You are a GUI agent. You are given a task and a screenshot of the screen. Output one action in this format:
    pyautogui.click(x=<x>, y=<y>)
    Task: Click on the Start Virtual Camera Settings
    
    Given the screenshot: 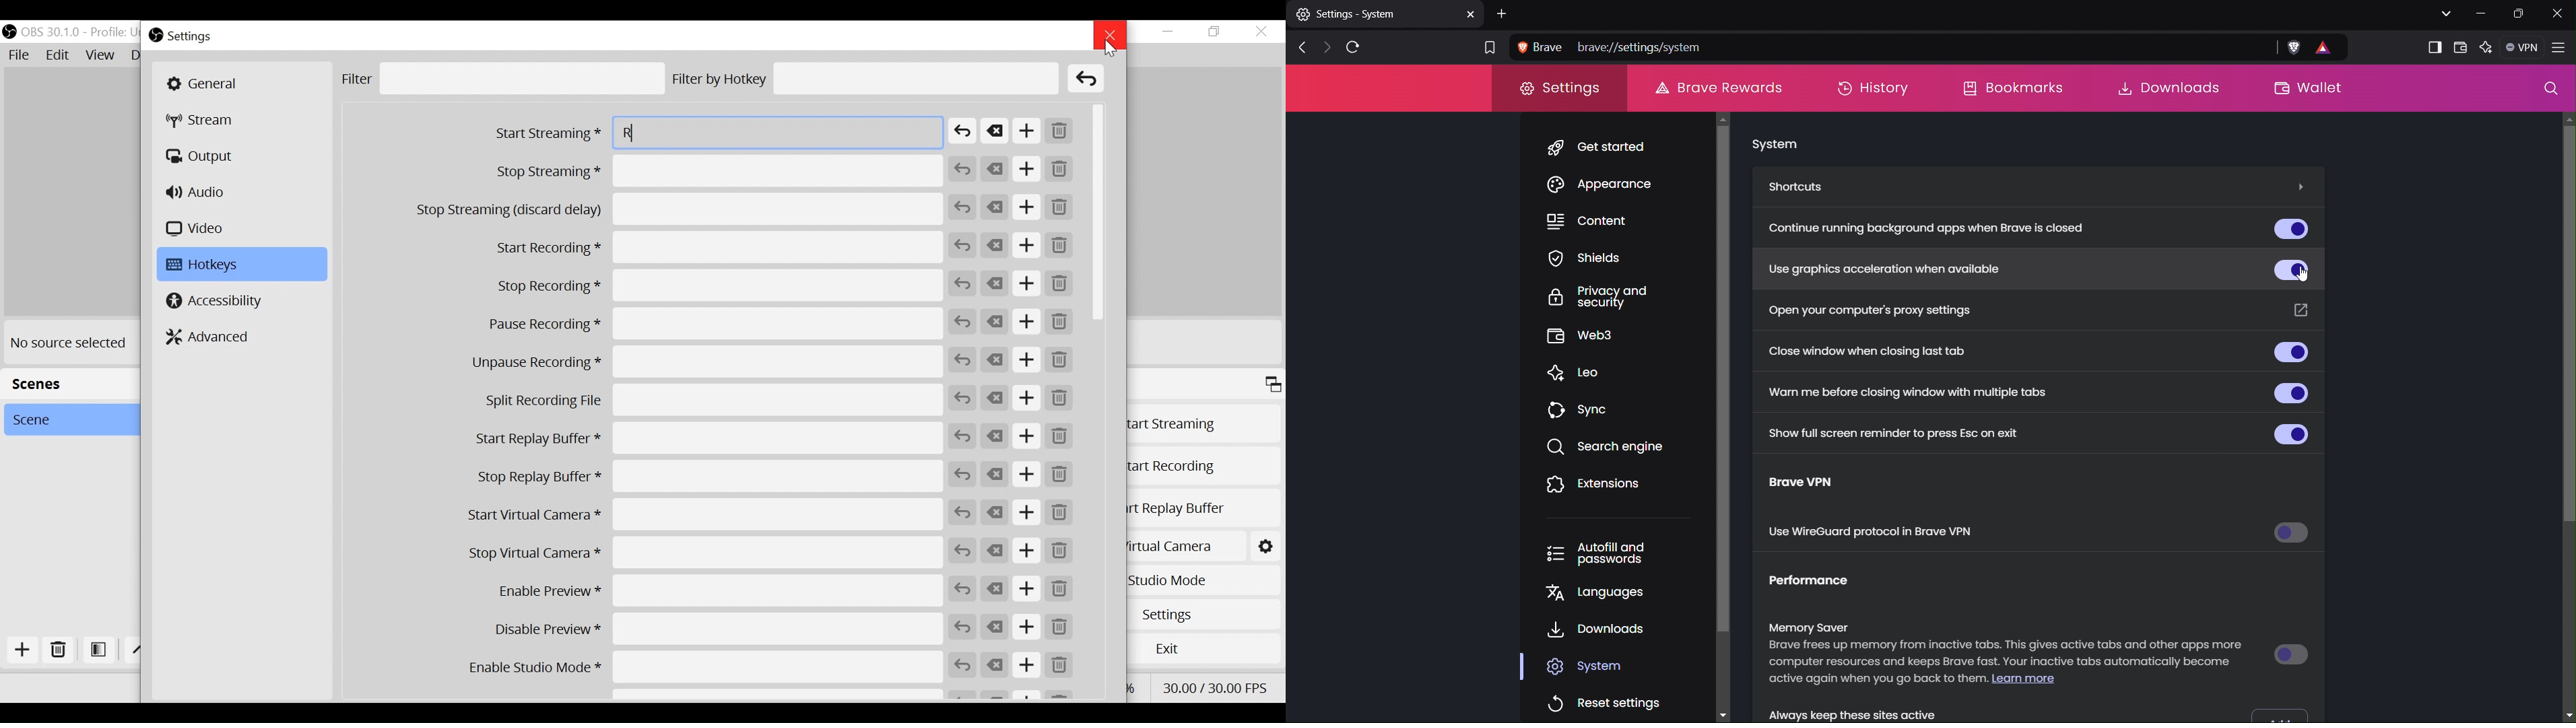 What is the action you would take?
    pyautogui.click(x=1268, y=546)
    